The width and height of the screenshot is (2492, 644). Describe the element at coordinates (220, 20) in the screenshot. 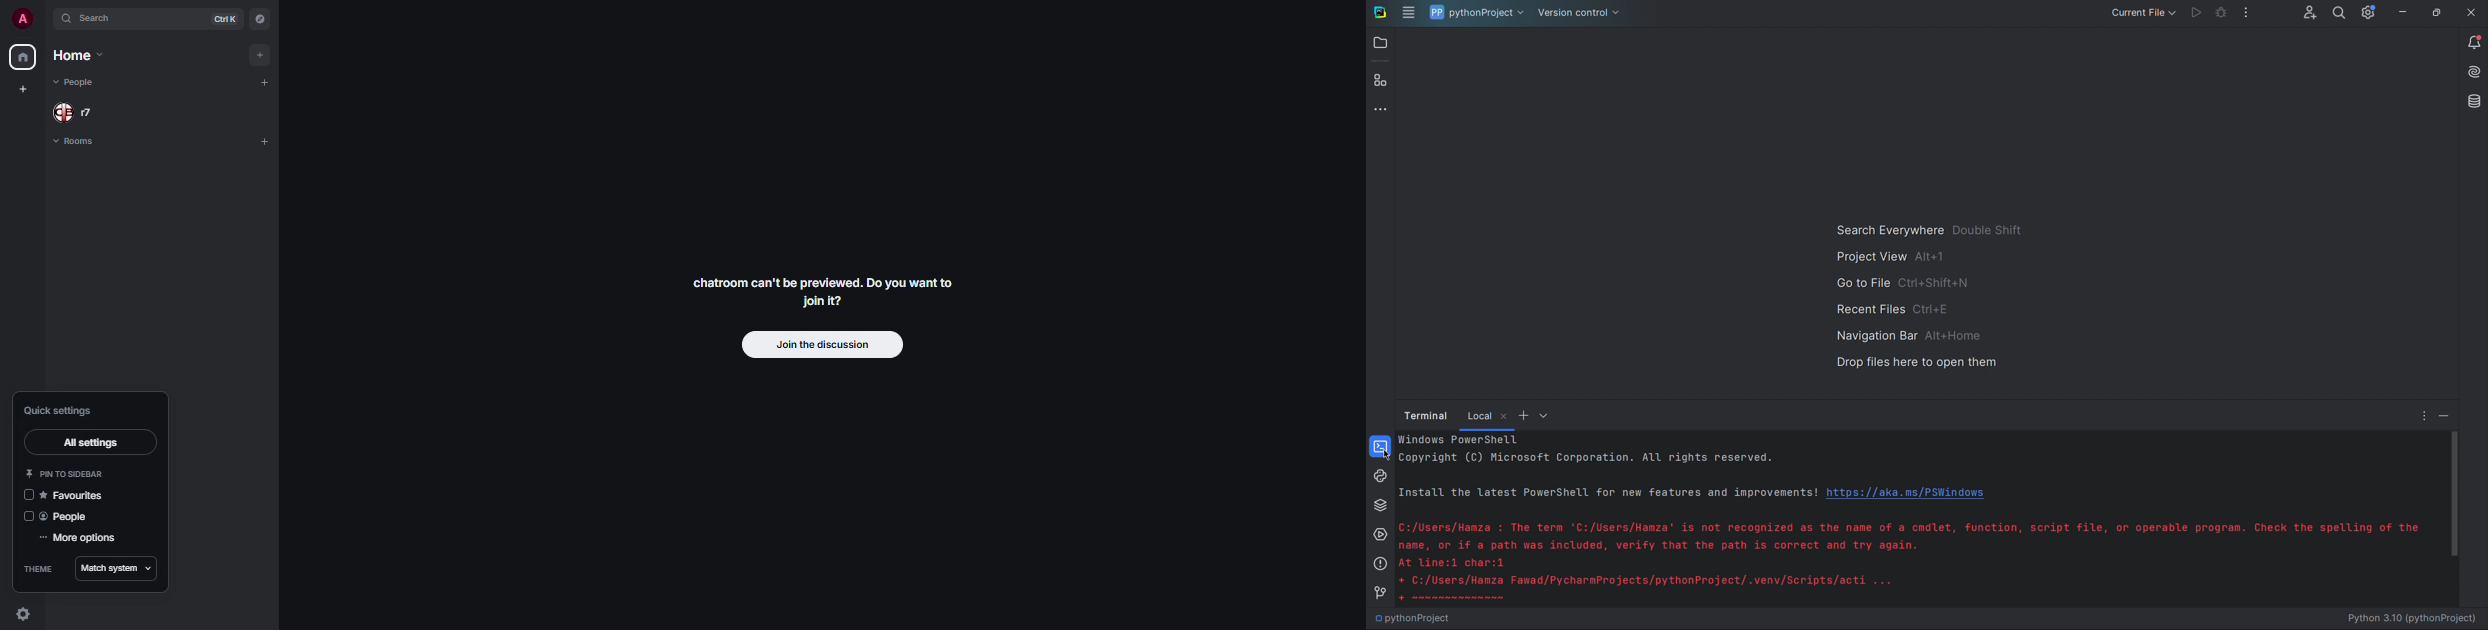

I see `ctrl K` at that location.